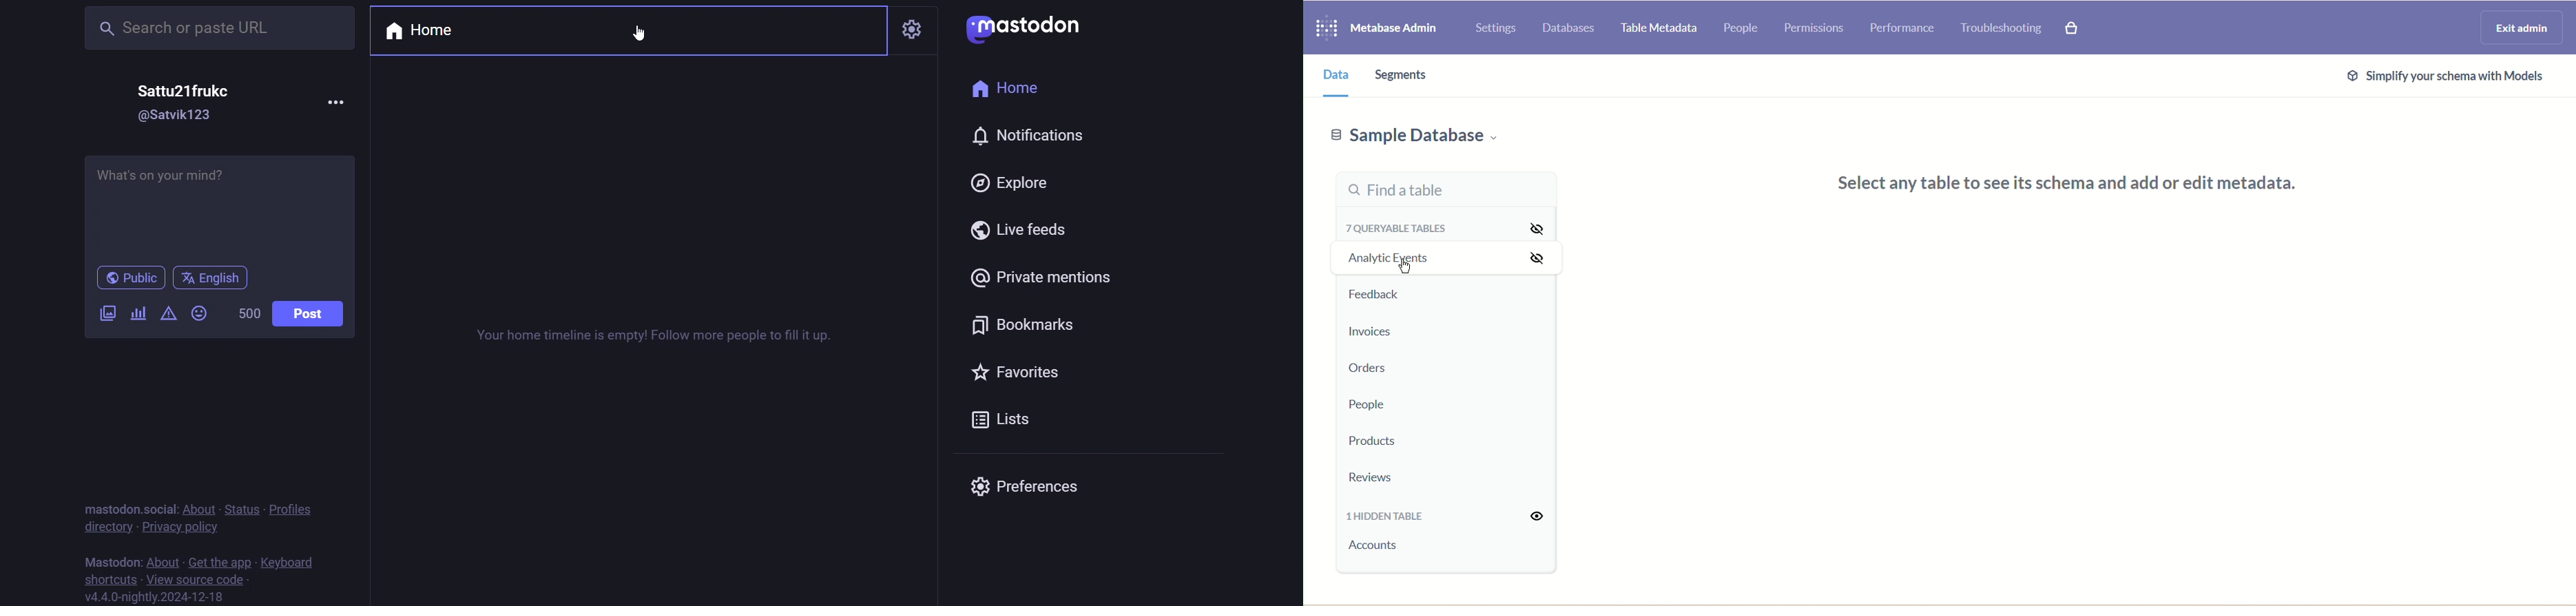  Describe the element at coordinates (103, 525) in the screenshot. I see `directory` at that location.